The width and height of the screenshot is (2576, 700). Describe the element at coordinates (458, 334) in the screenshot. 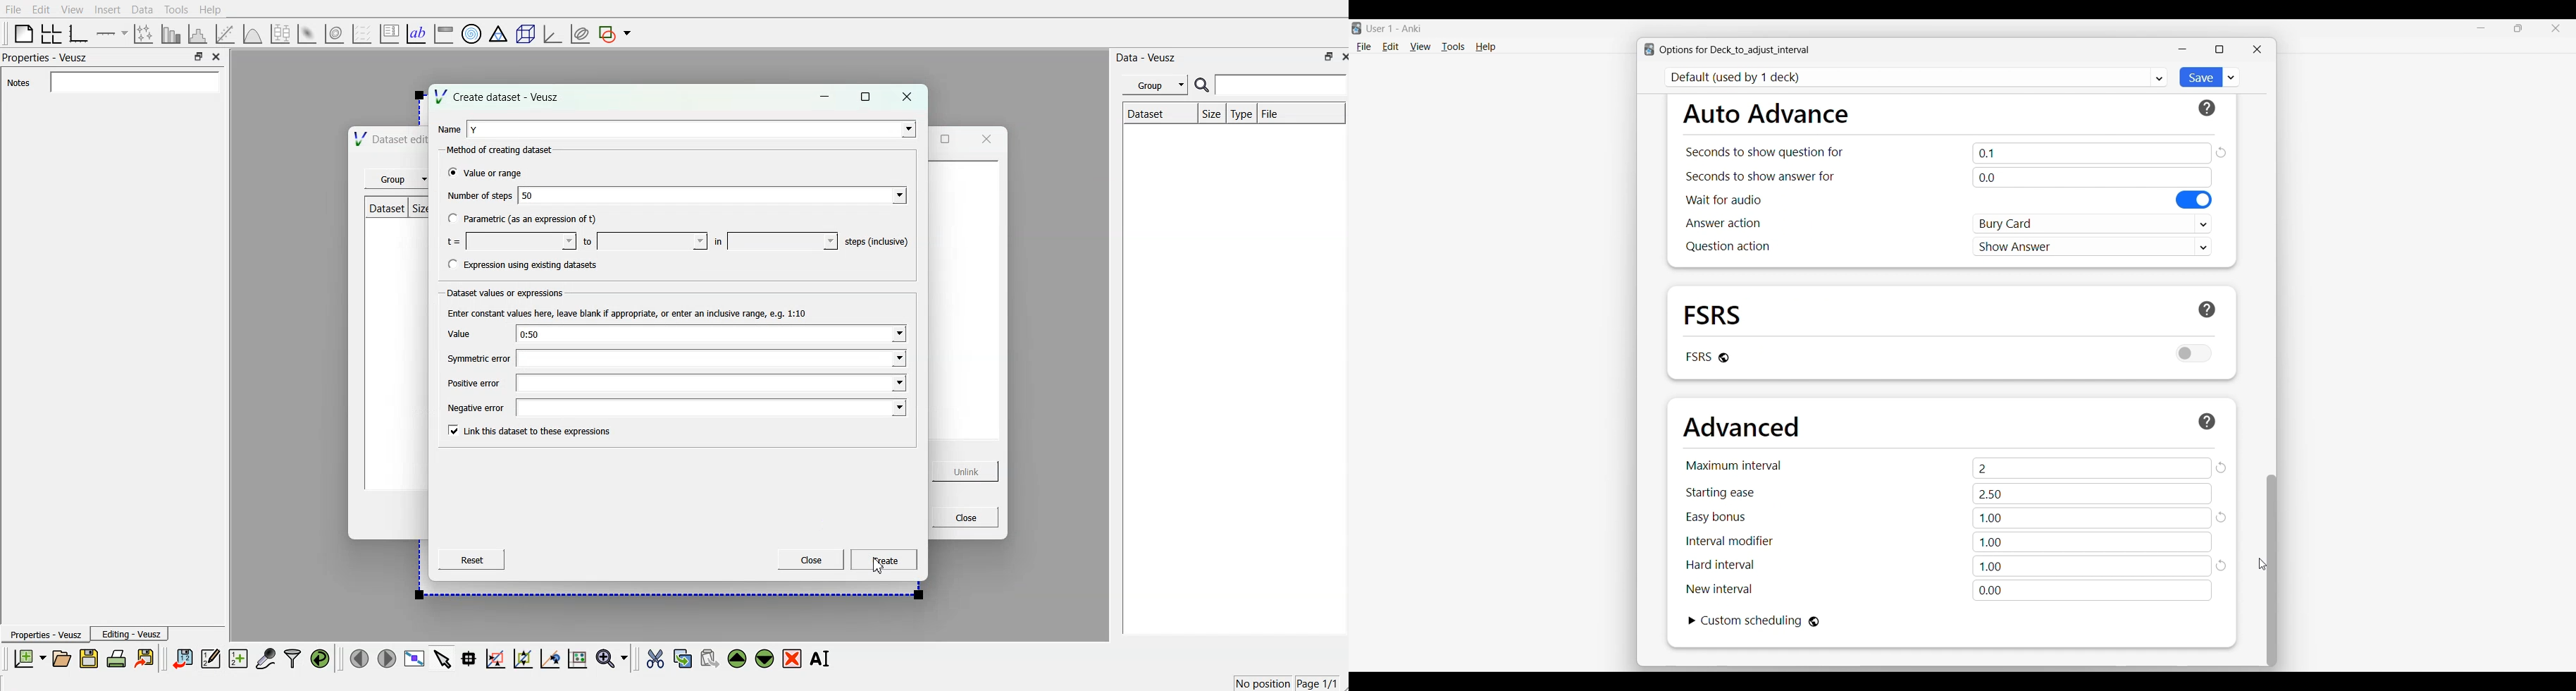

I see `value` at that location.